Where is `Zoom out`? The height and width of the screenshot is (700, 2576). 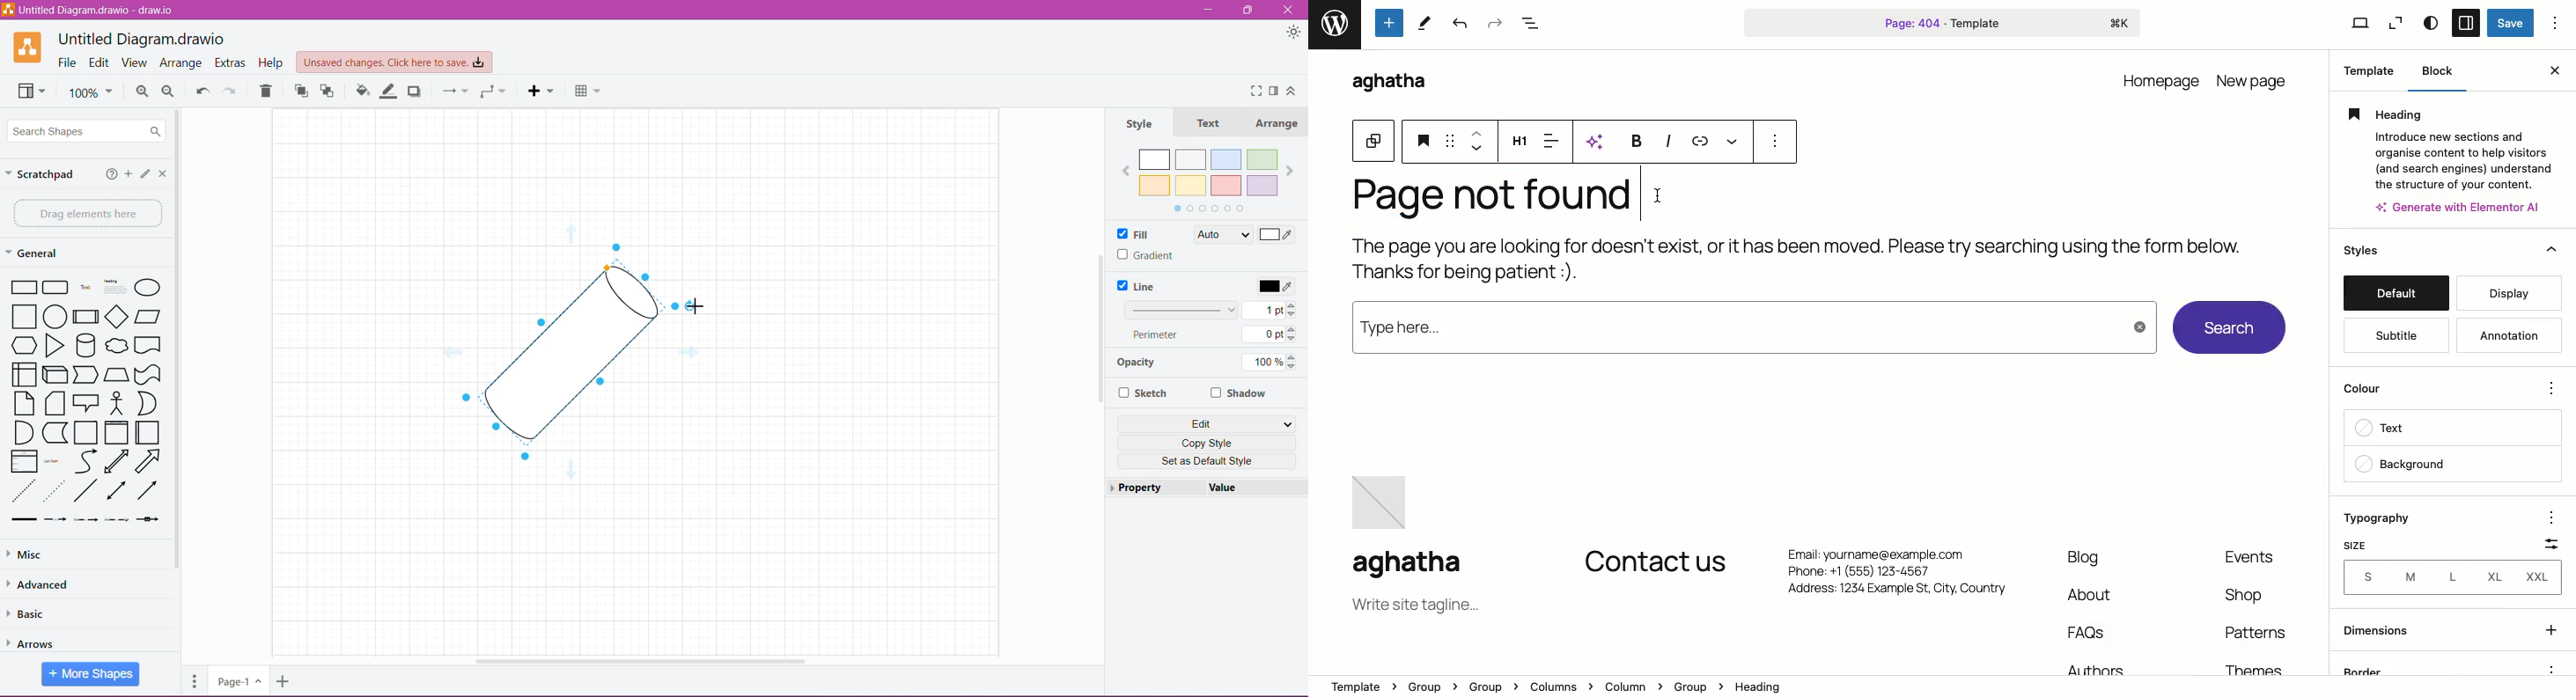 Zoom out is located at coordinates (2397, 22).